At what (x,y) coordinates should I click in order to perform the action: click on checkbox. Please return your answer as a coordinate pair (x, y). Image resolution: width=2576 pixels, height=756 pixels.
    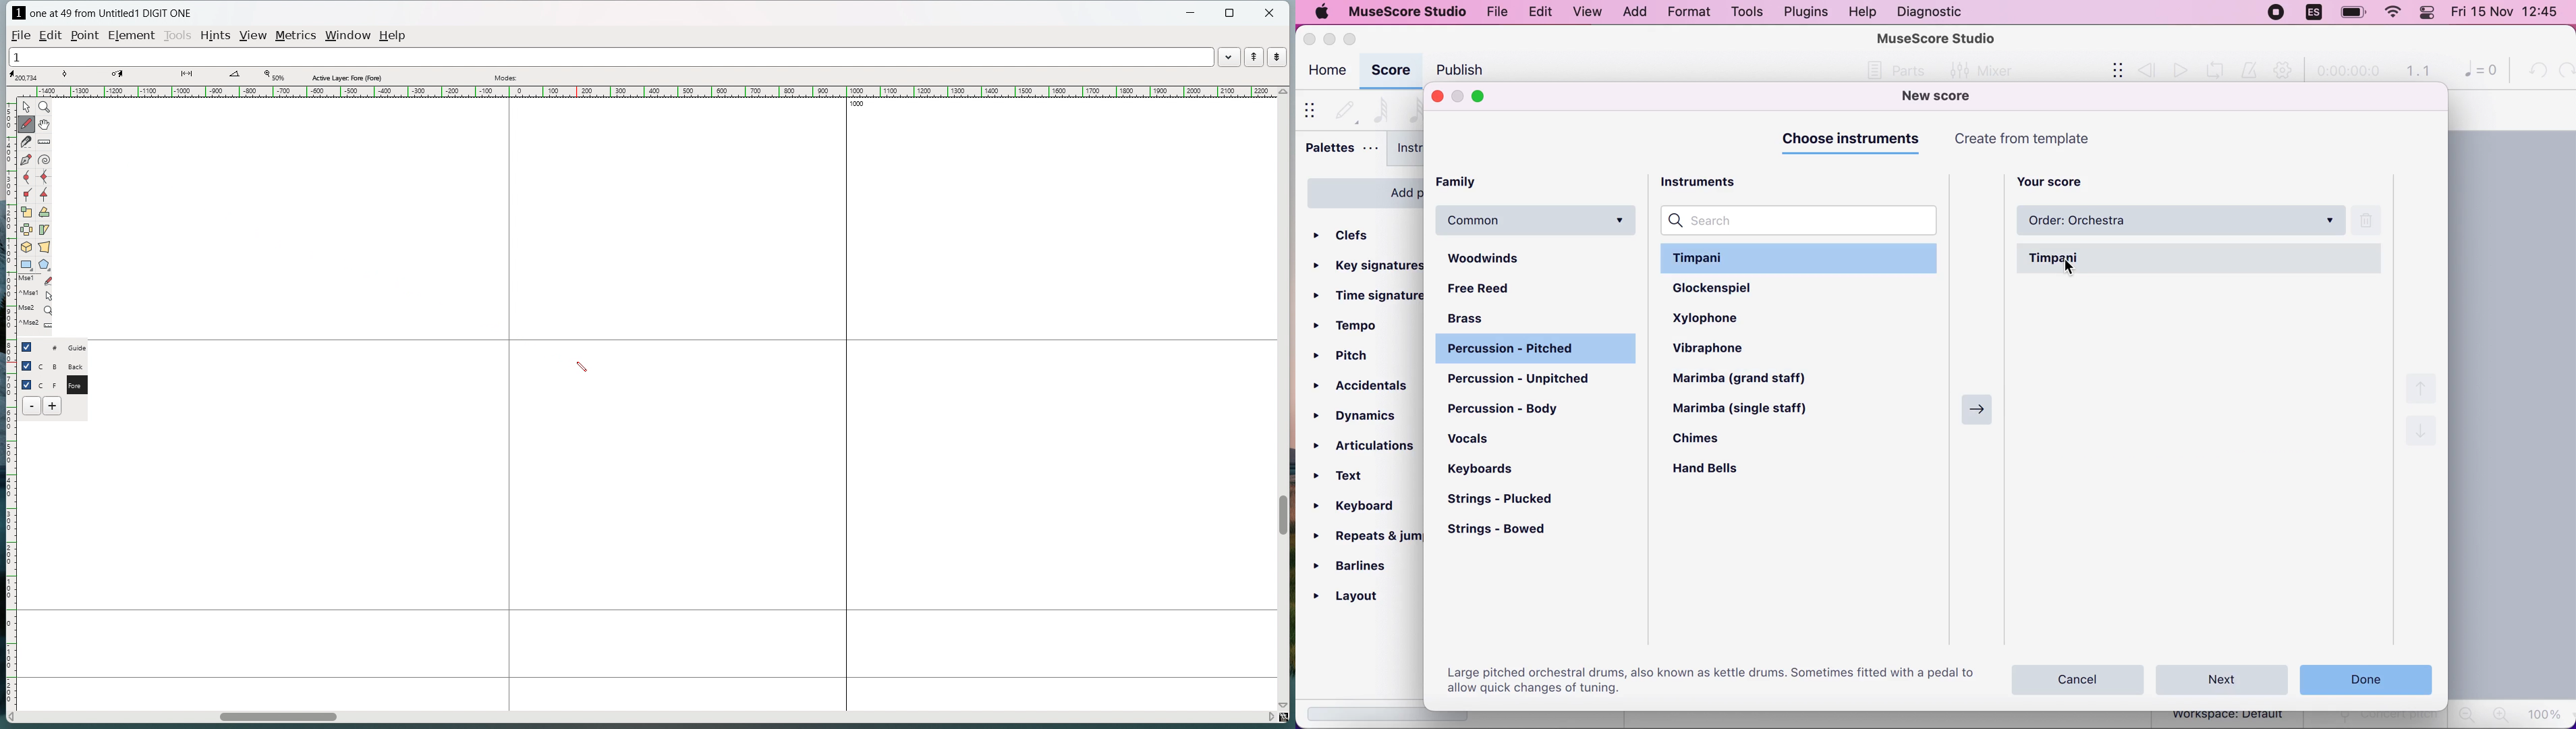
    Looking at the image, I should click on (29, 346).